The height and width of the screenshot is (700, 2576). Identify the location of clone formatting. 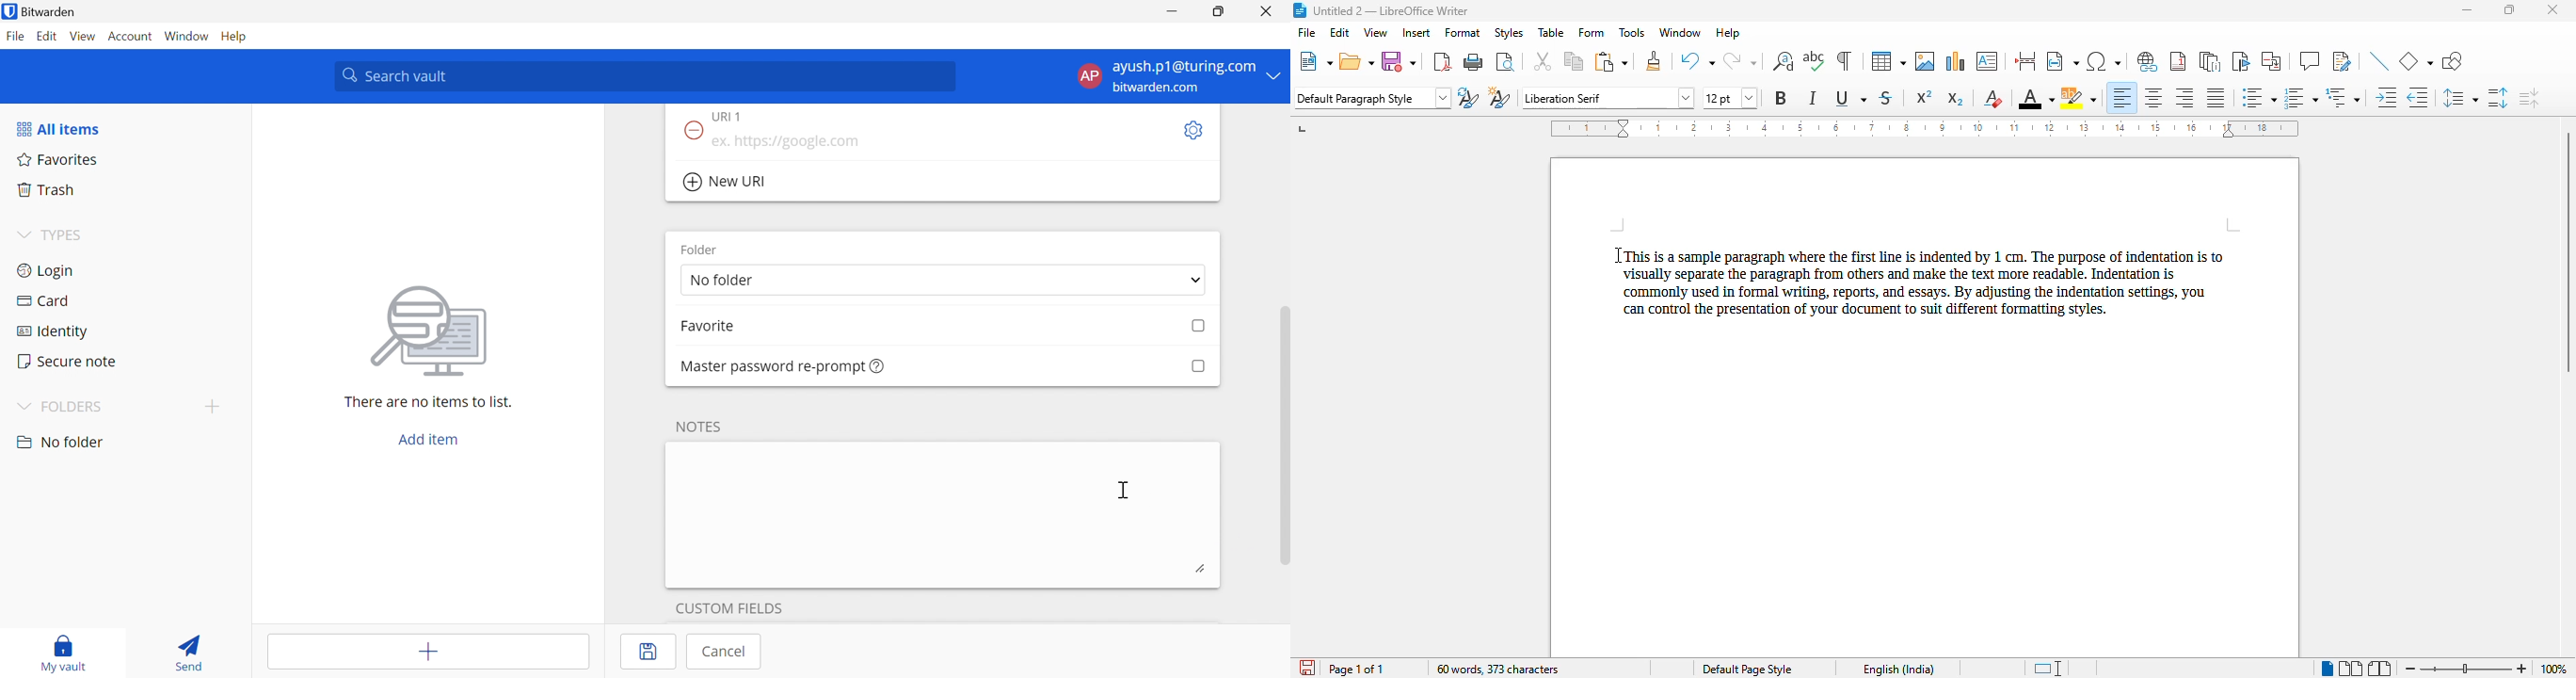
(1655, 61).